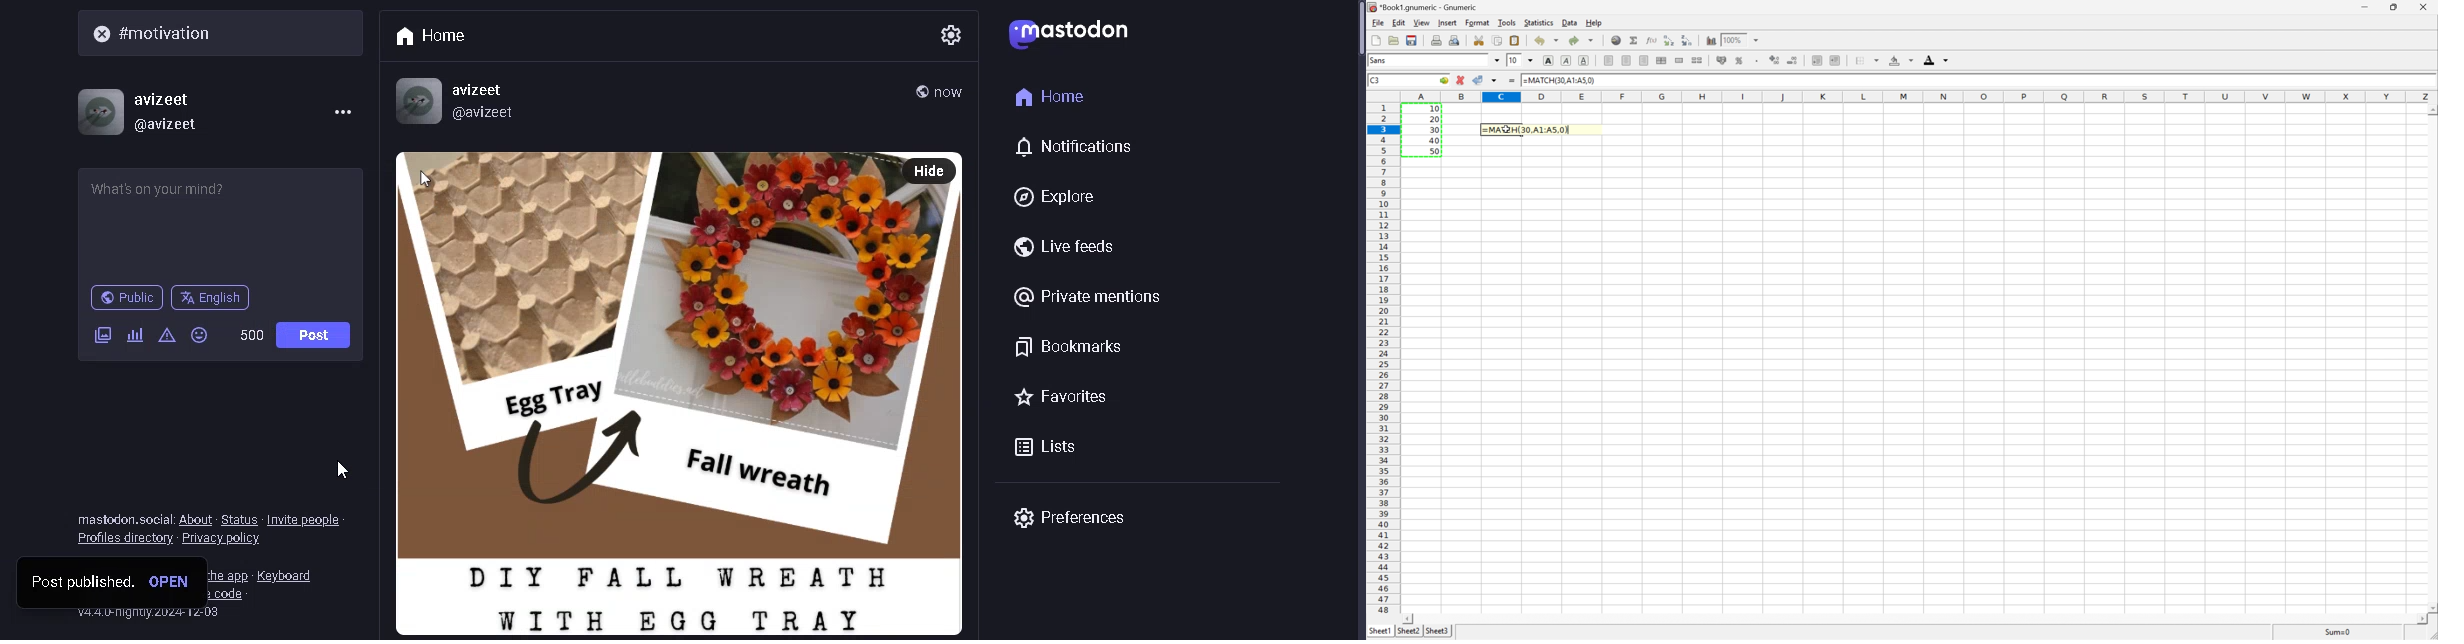 Image resolution: width=2464 pixels, height=644 pixels. Describe the element at coordinates (1068, 518) in the screenshot. I see `preferences` at that location.